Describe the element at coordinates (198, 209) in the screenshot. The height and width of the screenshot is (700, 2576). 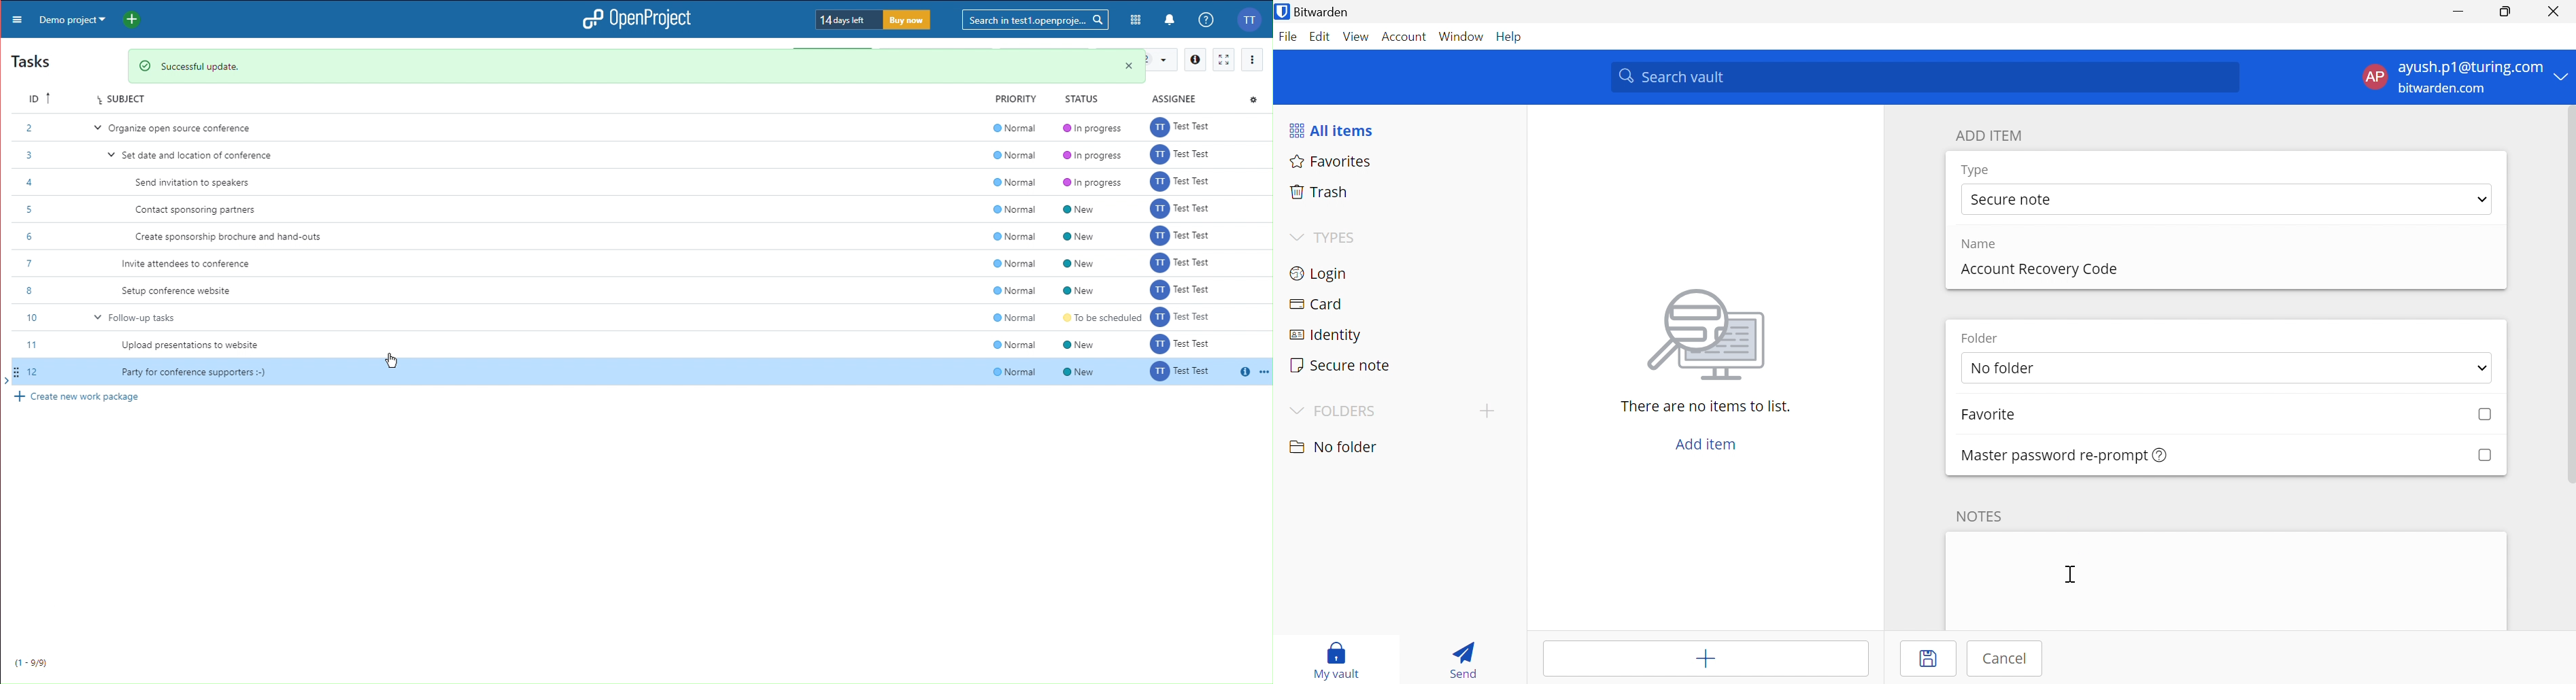
I see `Contact sponsoring partners.` at that location.